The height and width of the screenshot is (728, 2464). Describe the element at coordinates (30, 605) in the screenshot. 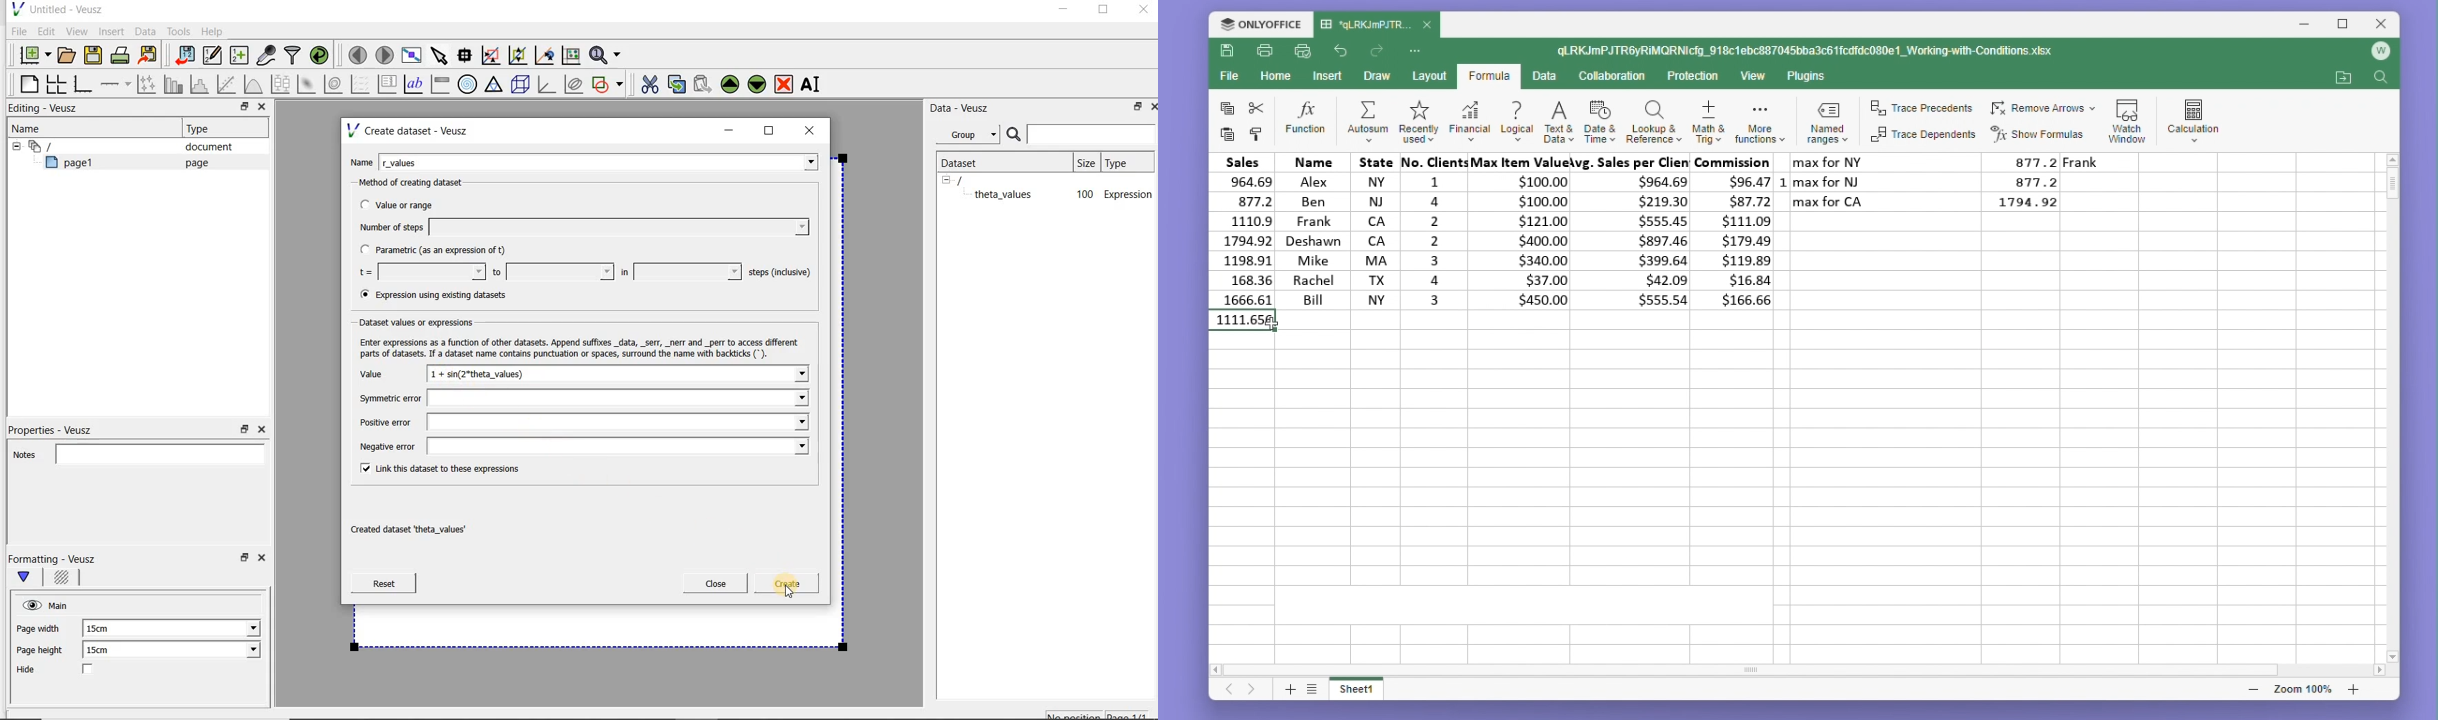

I see `visible (click to hide, set Hide to true)` at that location.